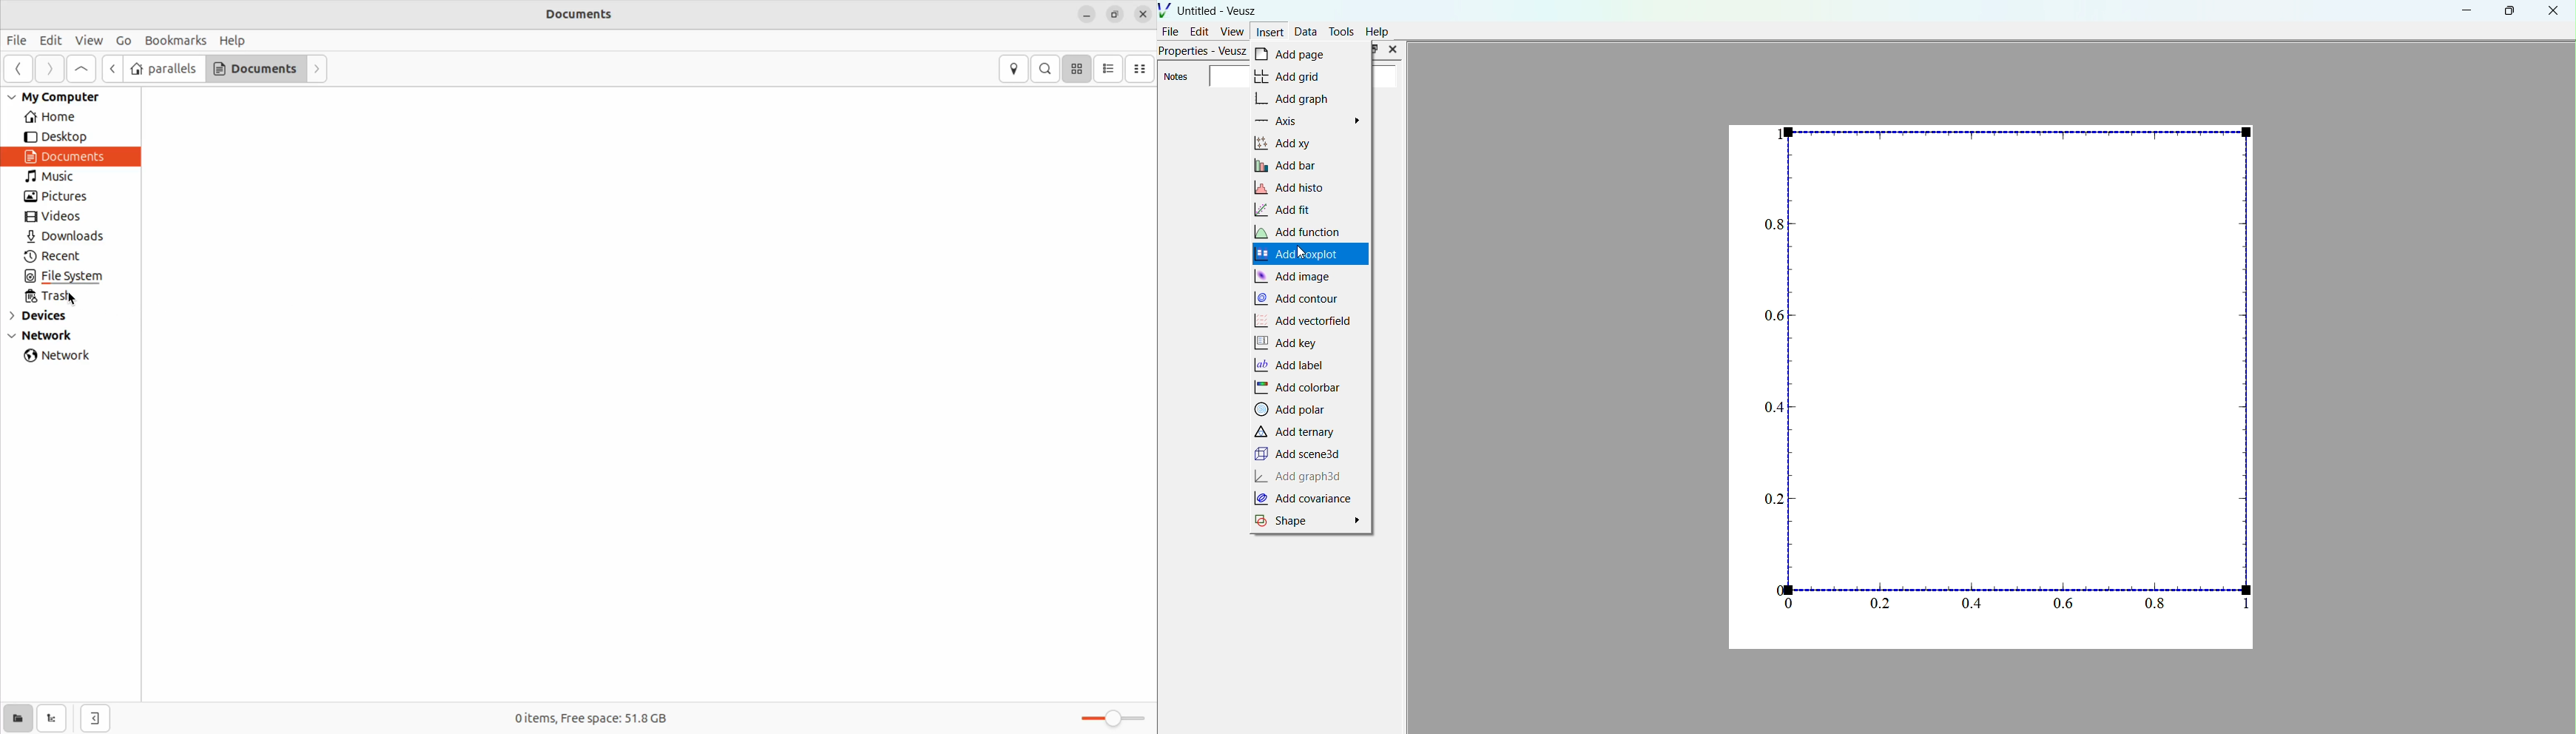  Describe the element at coordinates (1045, 68) in the screenshot. I see `search` at that location.